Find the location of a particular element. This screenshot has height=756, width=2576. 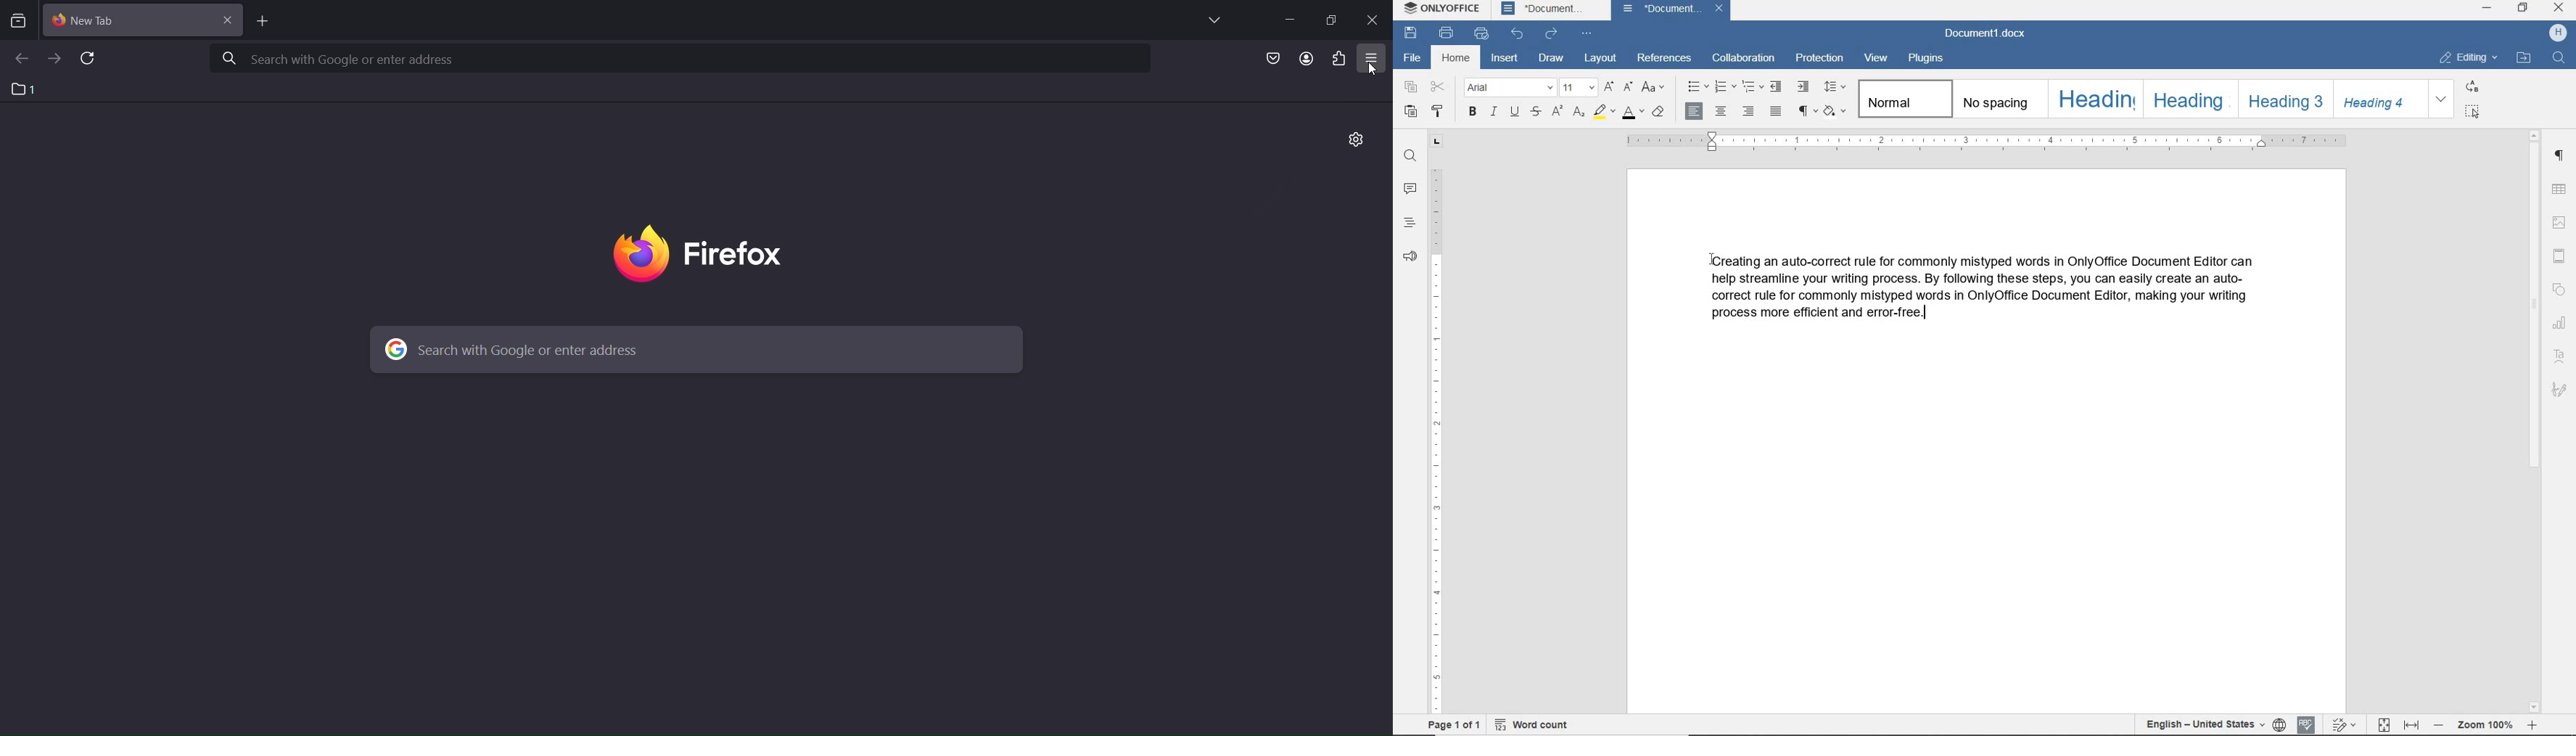

fit to page is located at coordinates (2382, 725).